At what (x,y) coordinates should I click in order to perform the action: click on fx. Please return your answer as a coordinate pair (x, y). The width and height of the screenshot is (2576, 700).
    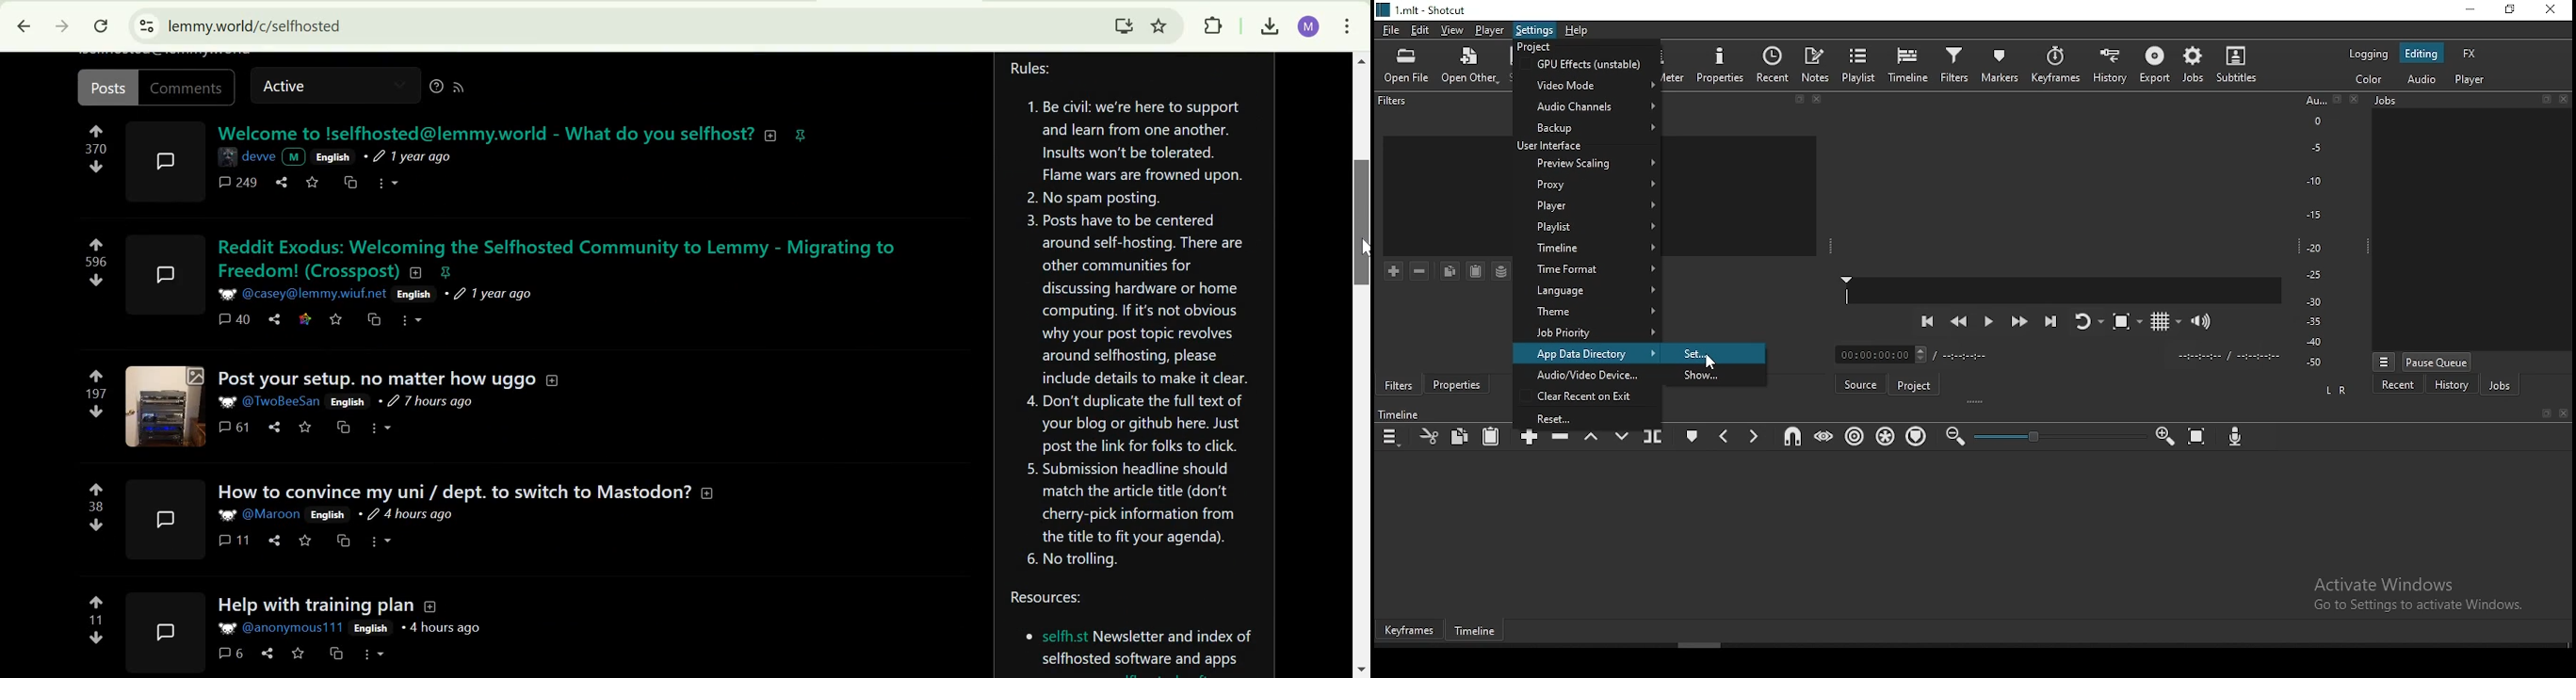
    Looking at the image, I should click on (2470, 53).